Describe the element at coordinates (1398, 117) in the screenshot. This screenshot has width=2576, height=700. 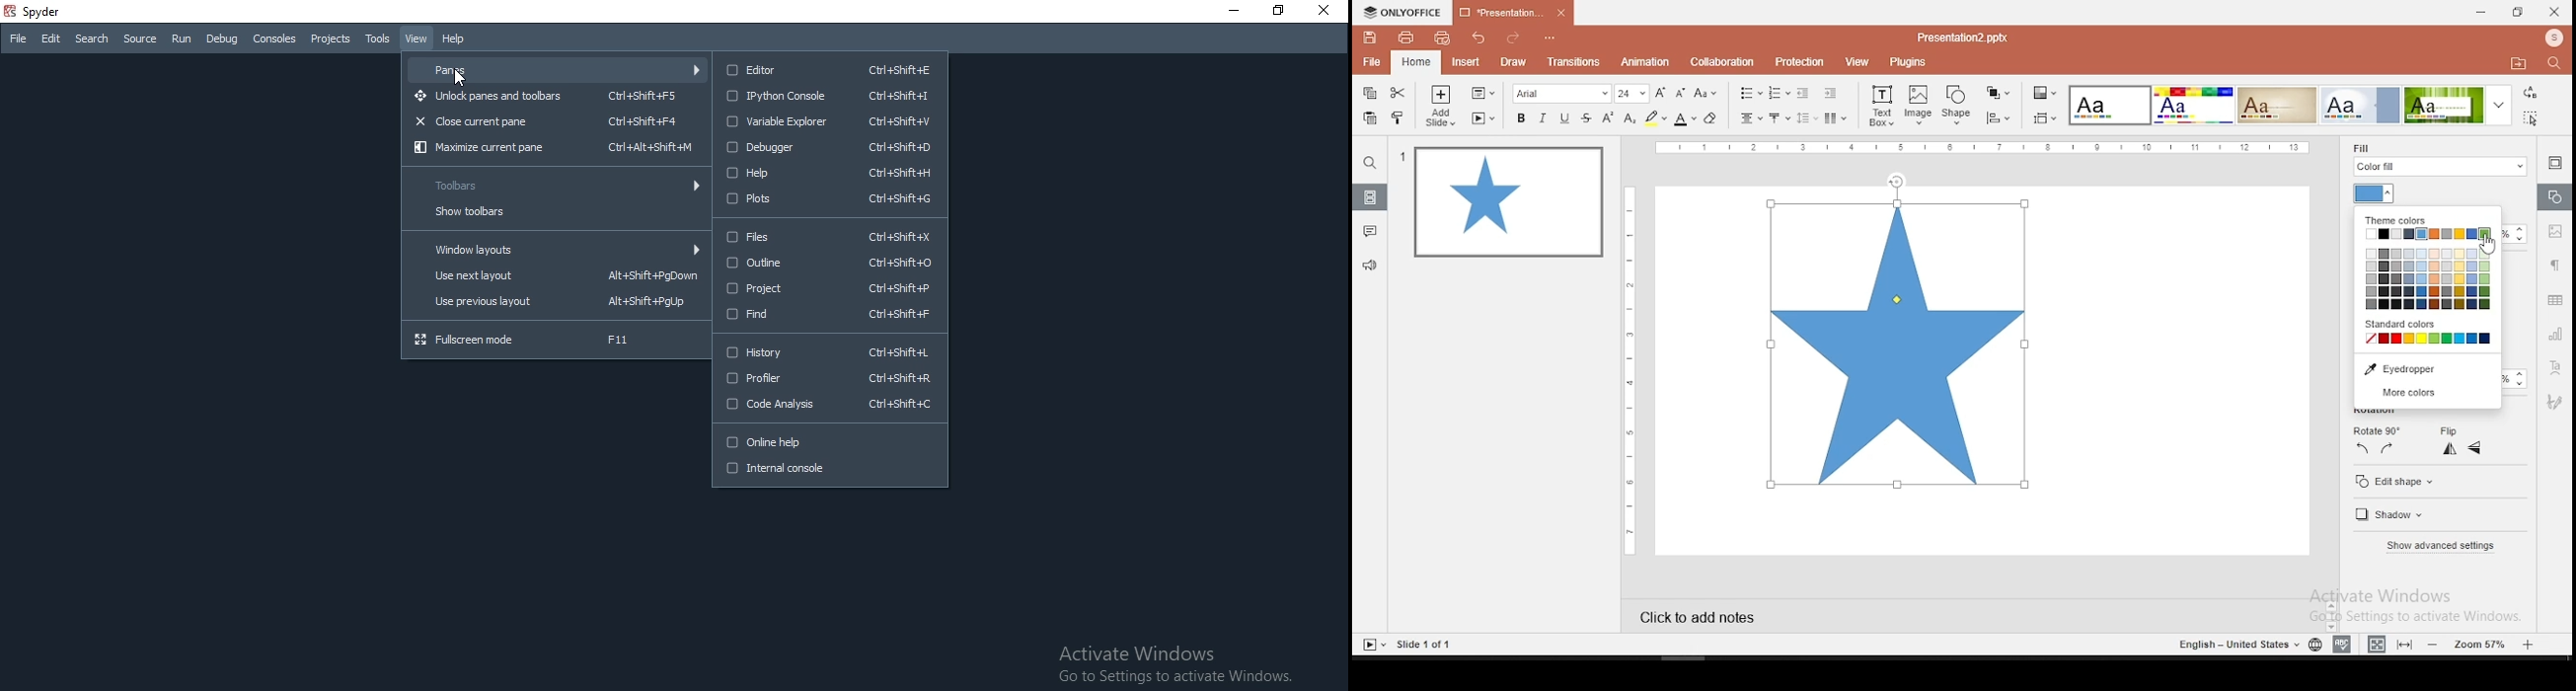
I see `clone formatting` at that location.